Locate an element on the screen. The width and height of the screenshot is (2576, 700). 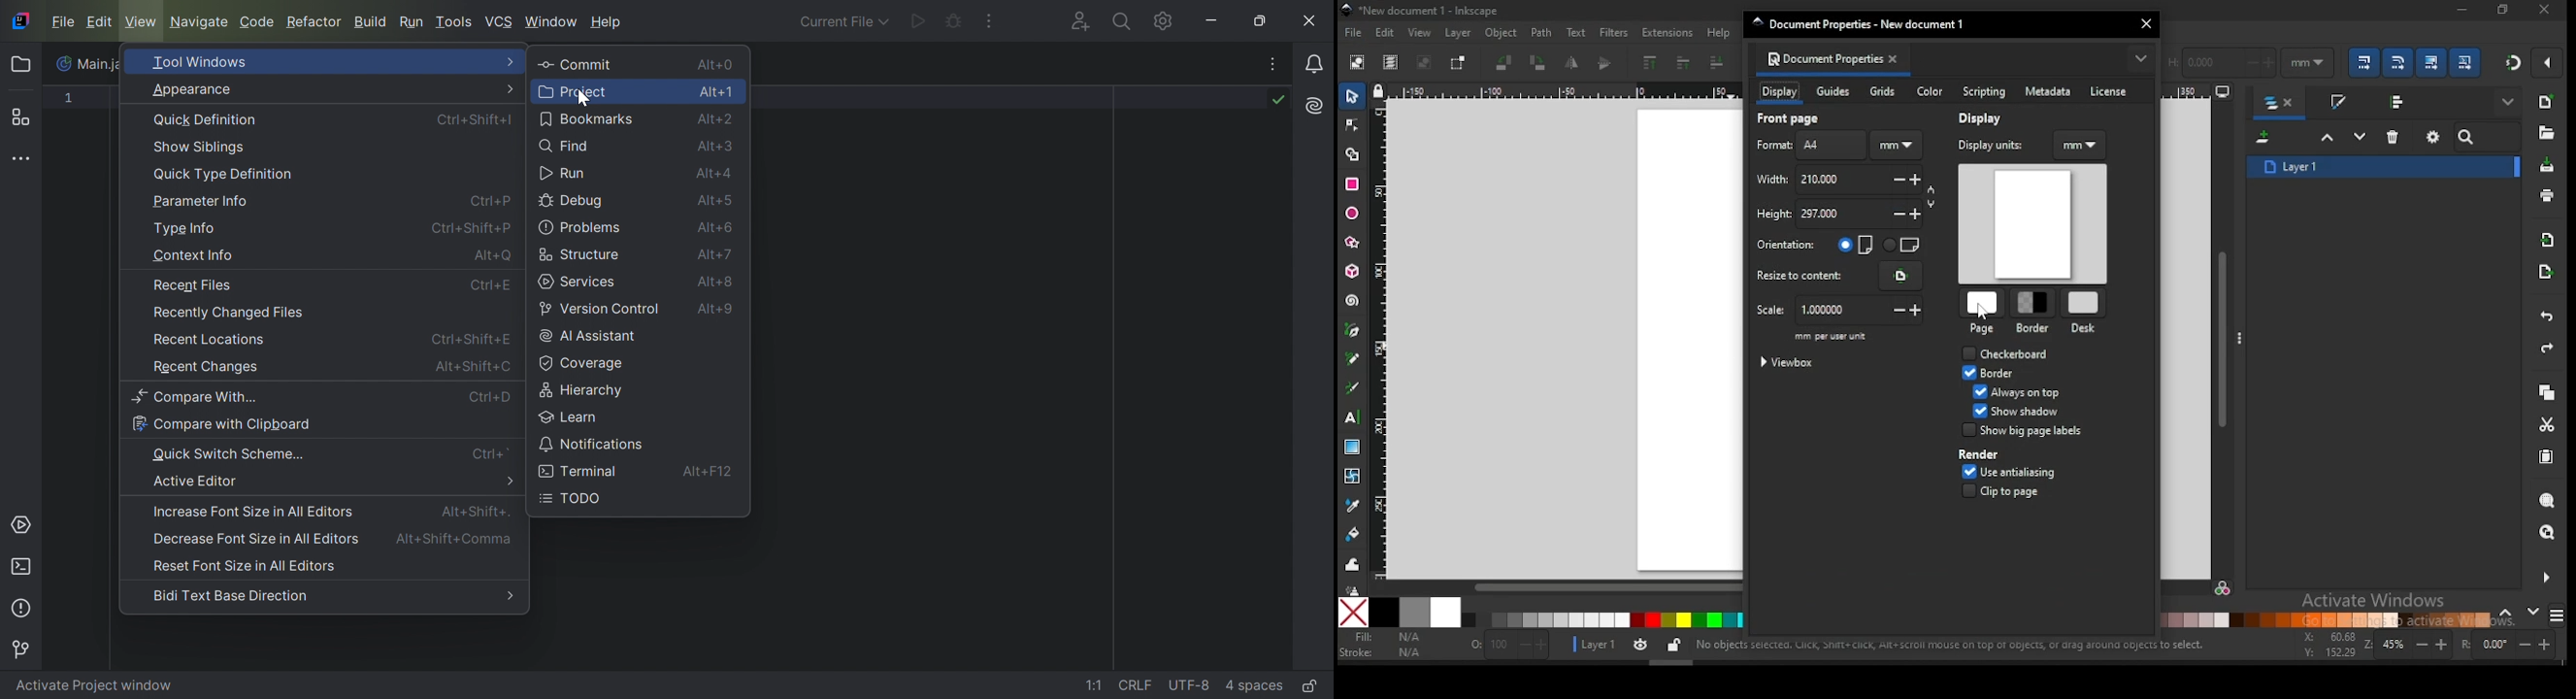
metadata is located at coordinates (2049, 91).